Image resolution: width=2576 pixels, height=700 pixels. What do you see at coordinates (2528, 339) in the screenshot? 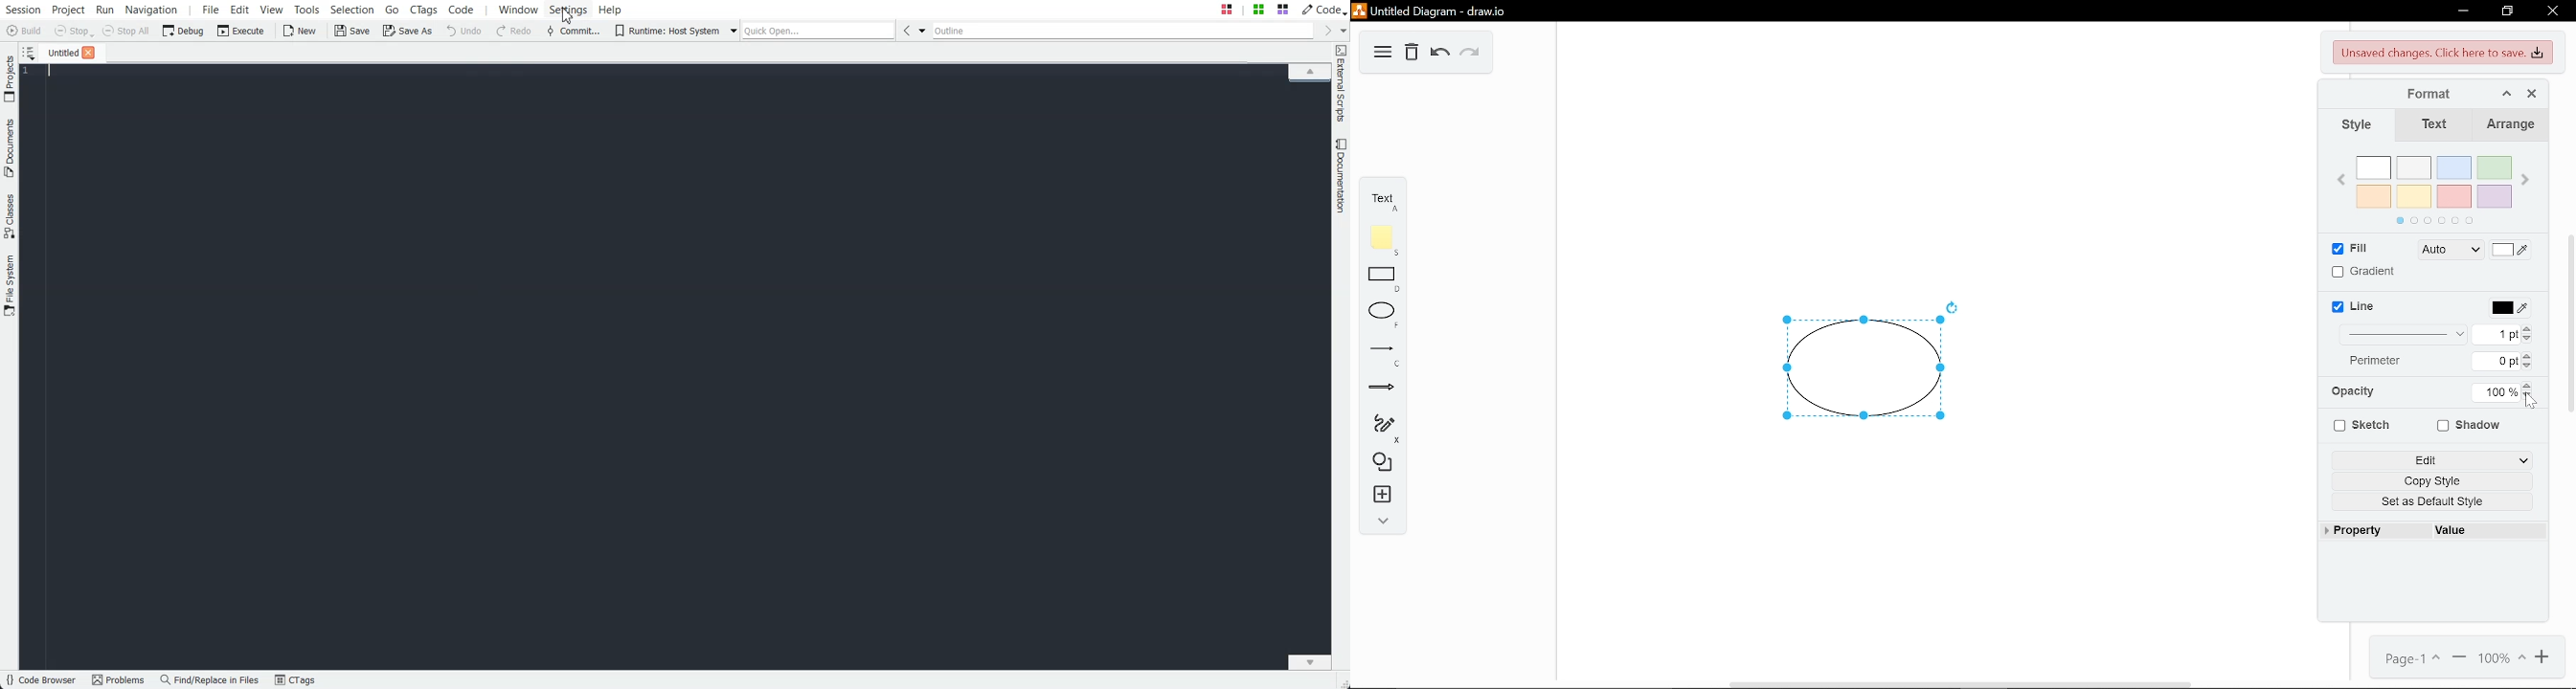
I see `Decrease thicness` at bounding box center [2528, 339].